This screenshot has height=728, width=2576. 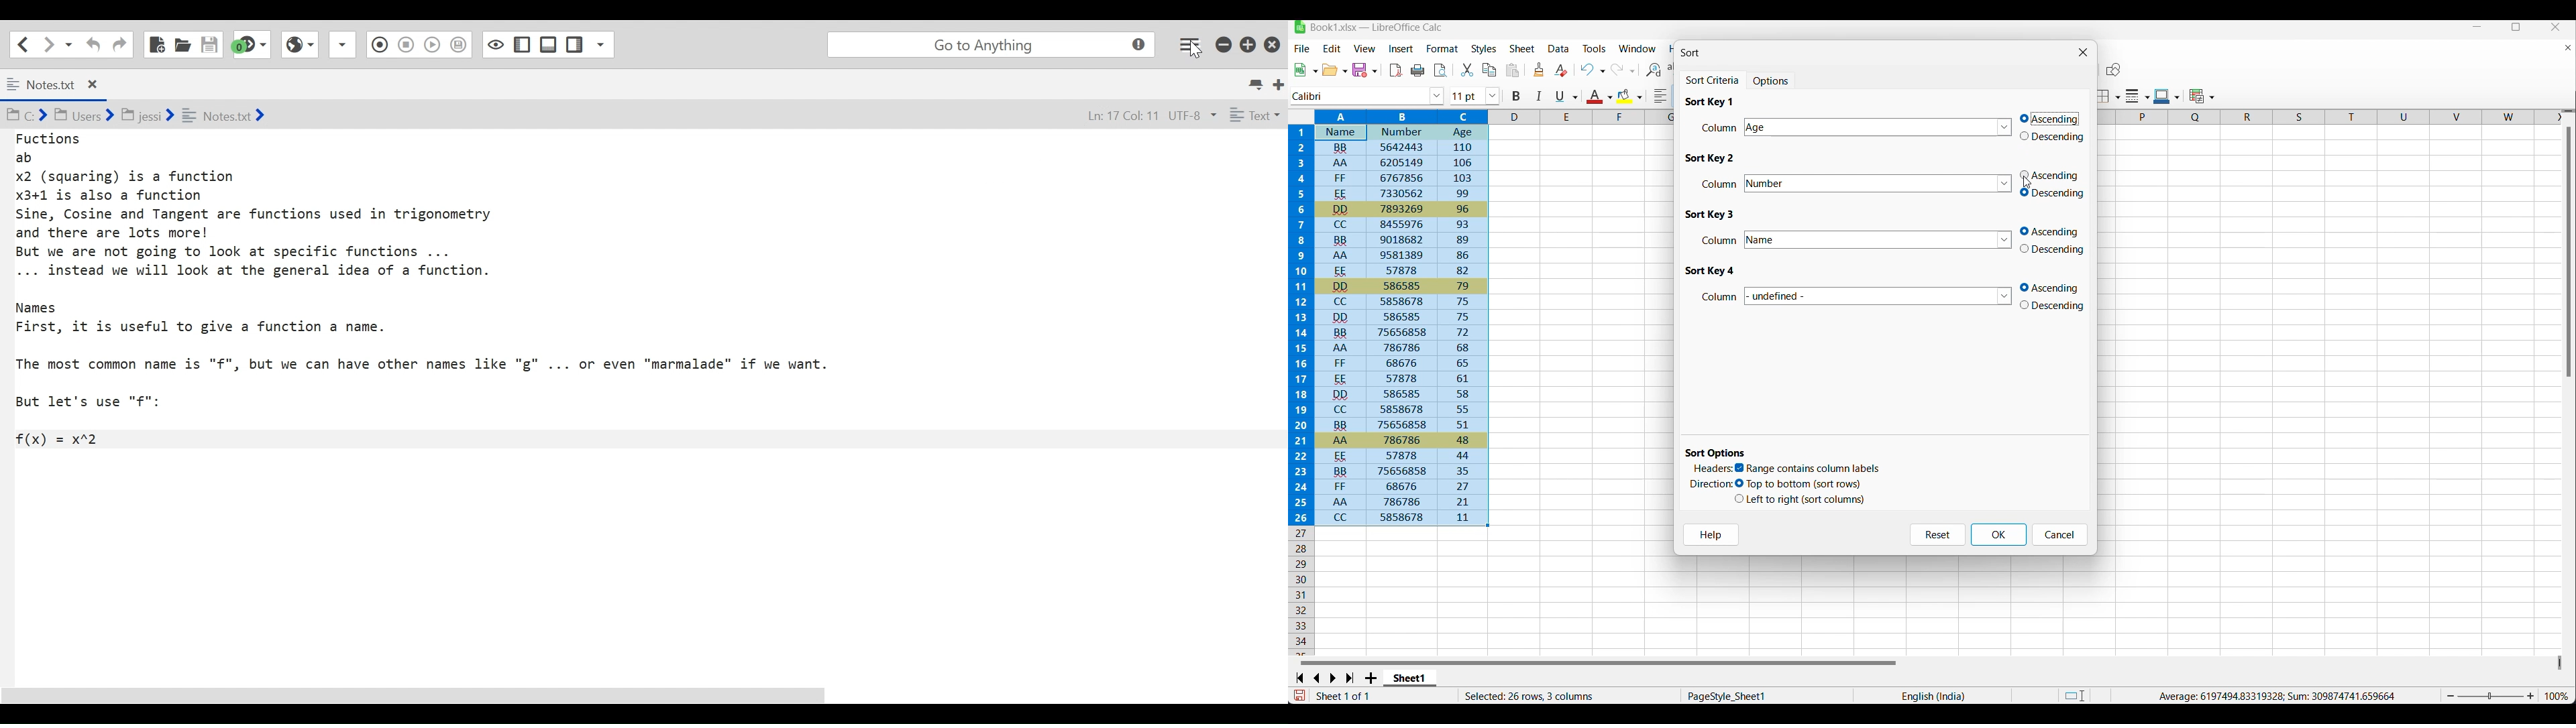 I want to click on Quick slide, so click(x=2560, y=663).